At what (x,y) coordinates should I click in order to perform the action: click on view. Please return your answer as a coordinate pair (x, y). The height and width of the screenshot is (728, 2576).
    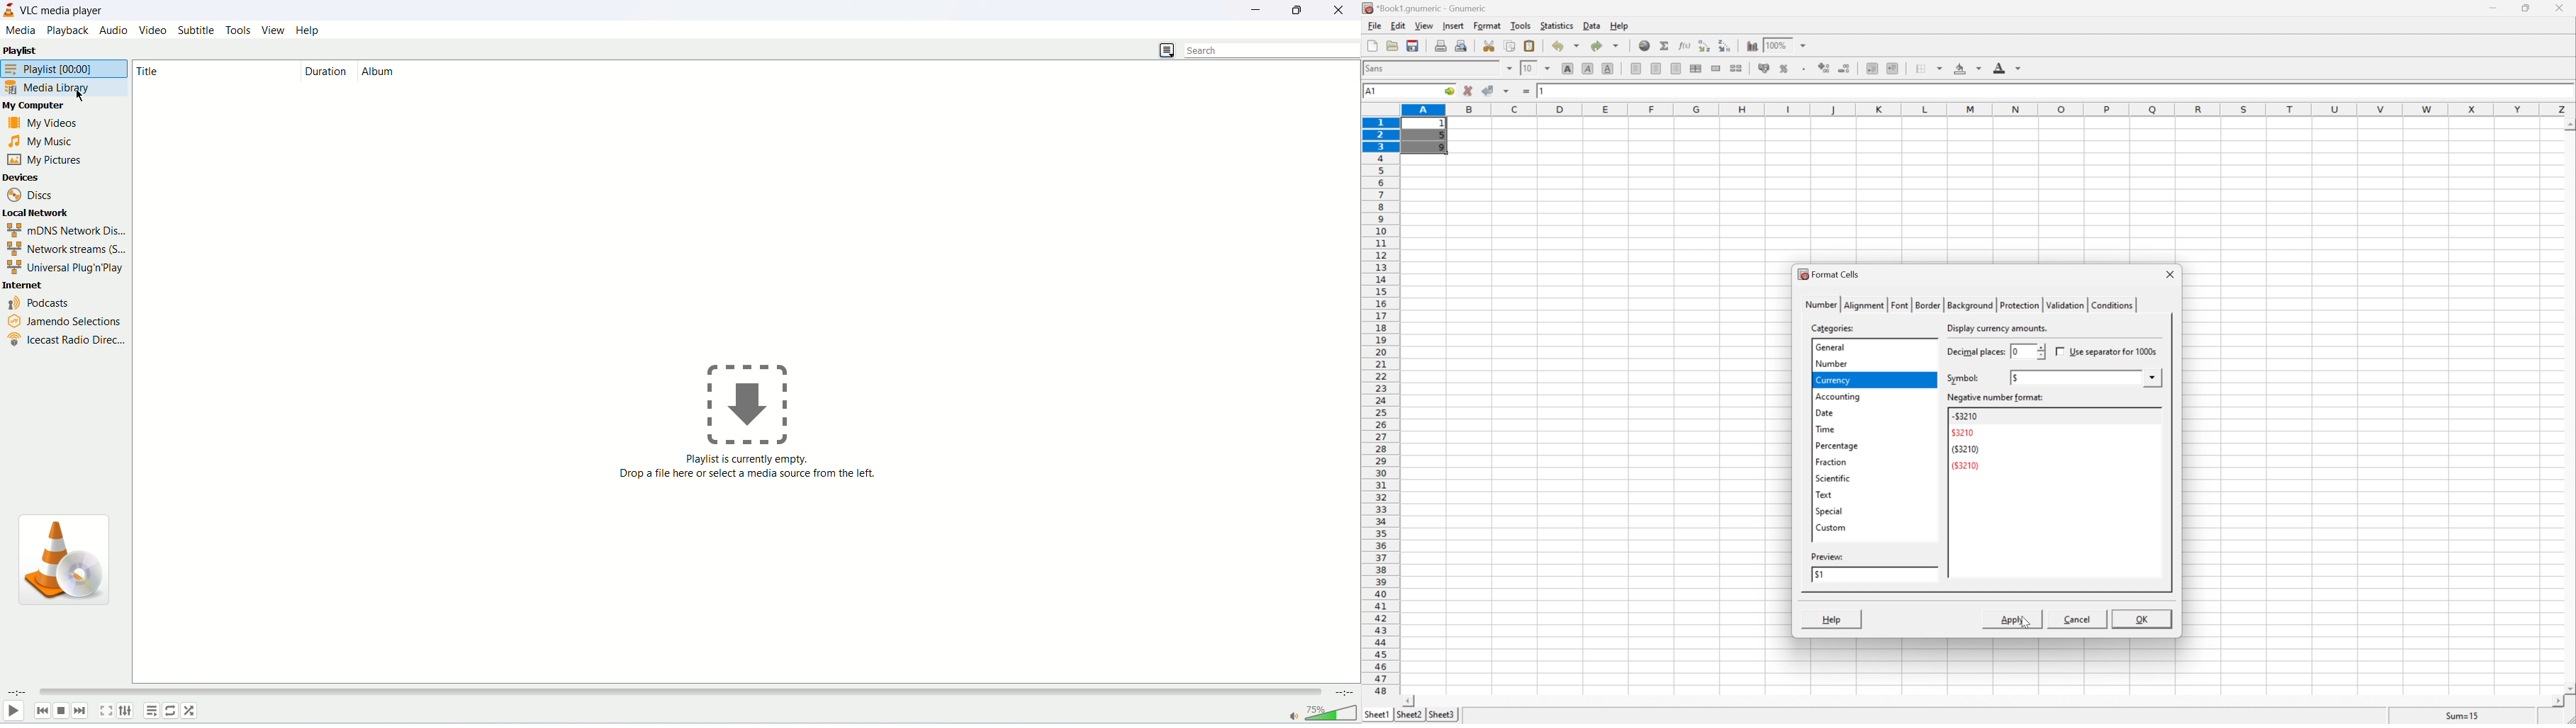
    Looking at the image, I should click on (1425, 25).